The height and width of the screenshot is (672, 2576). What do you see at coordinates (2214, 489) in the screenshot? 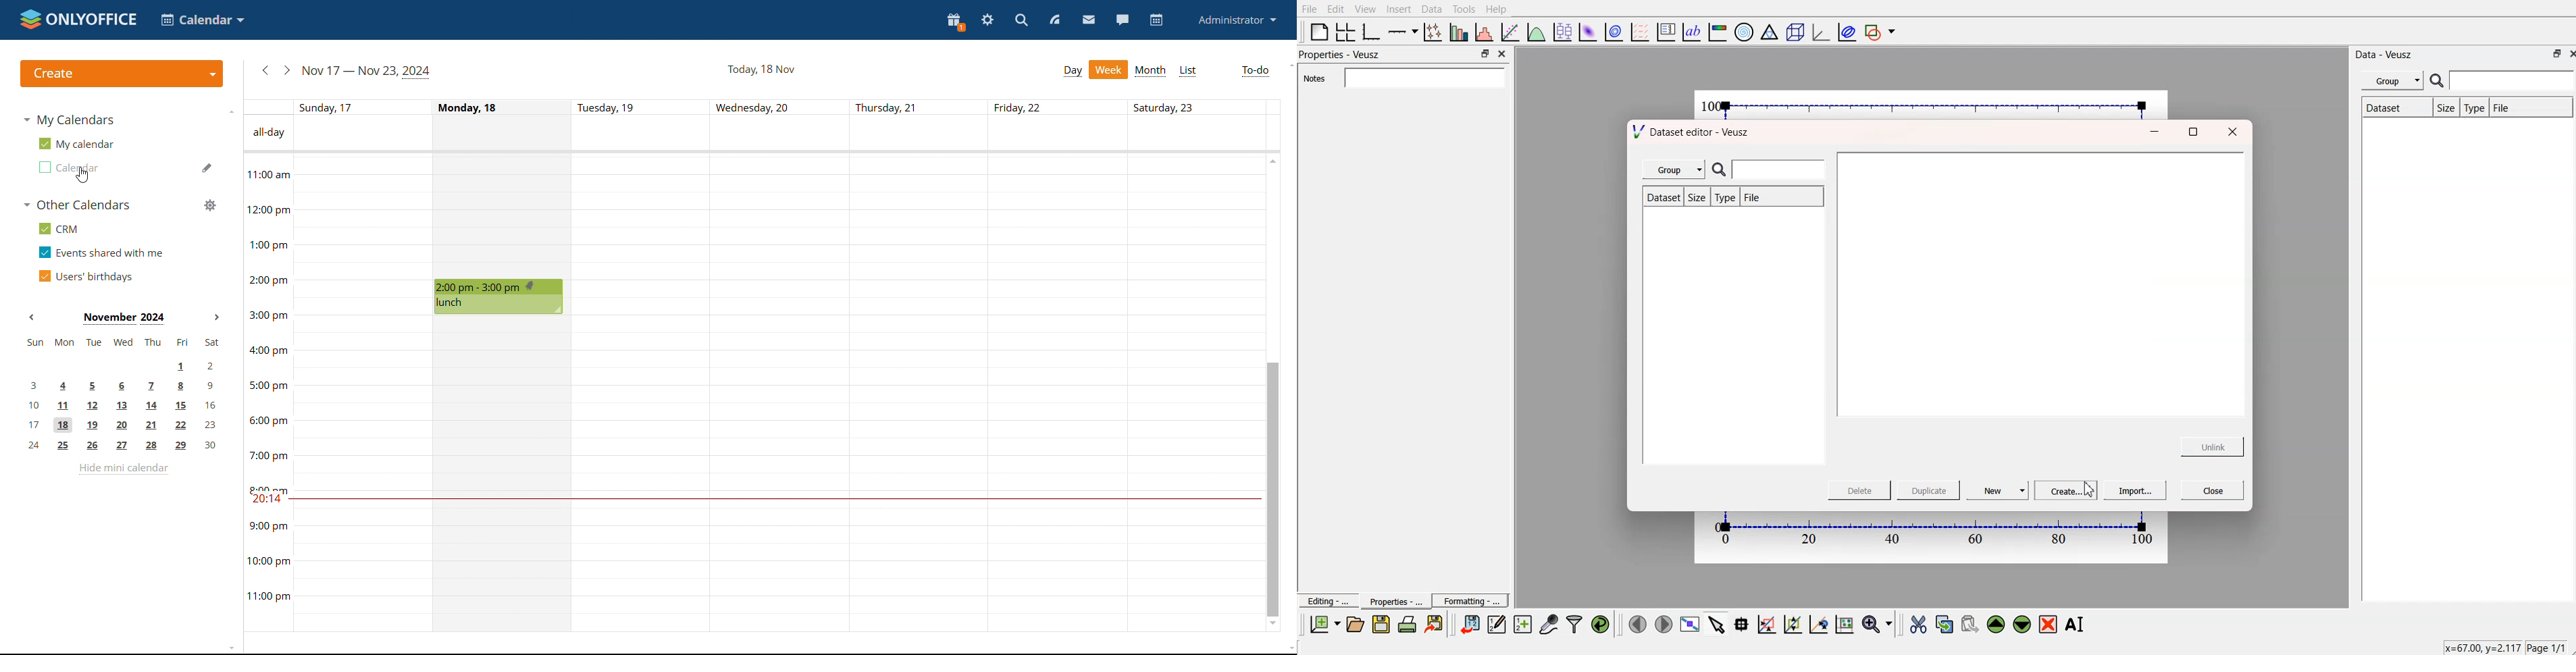
I see `Close` at bounding box center [2214, 489].